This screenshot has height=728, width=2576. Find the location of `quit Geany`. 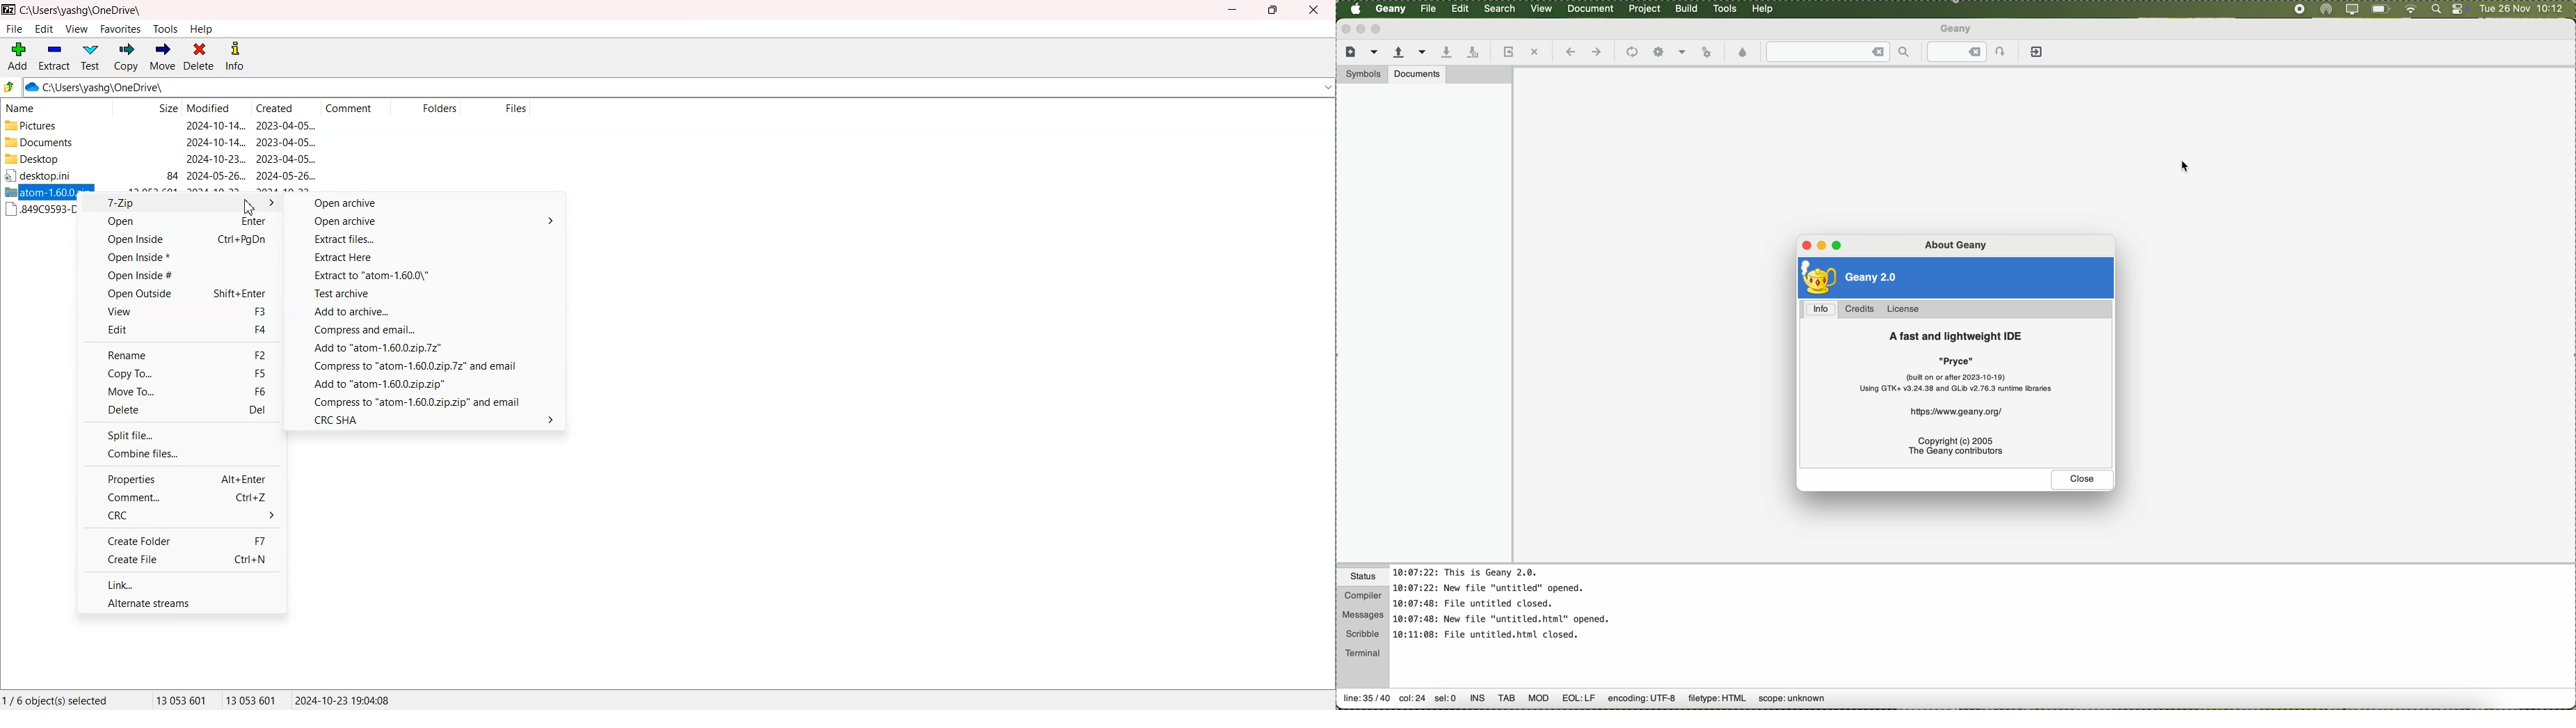

quit Geany is located at coordinates (2037, 54).